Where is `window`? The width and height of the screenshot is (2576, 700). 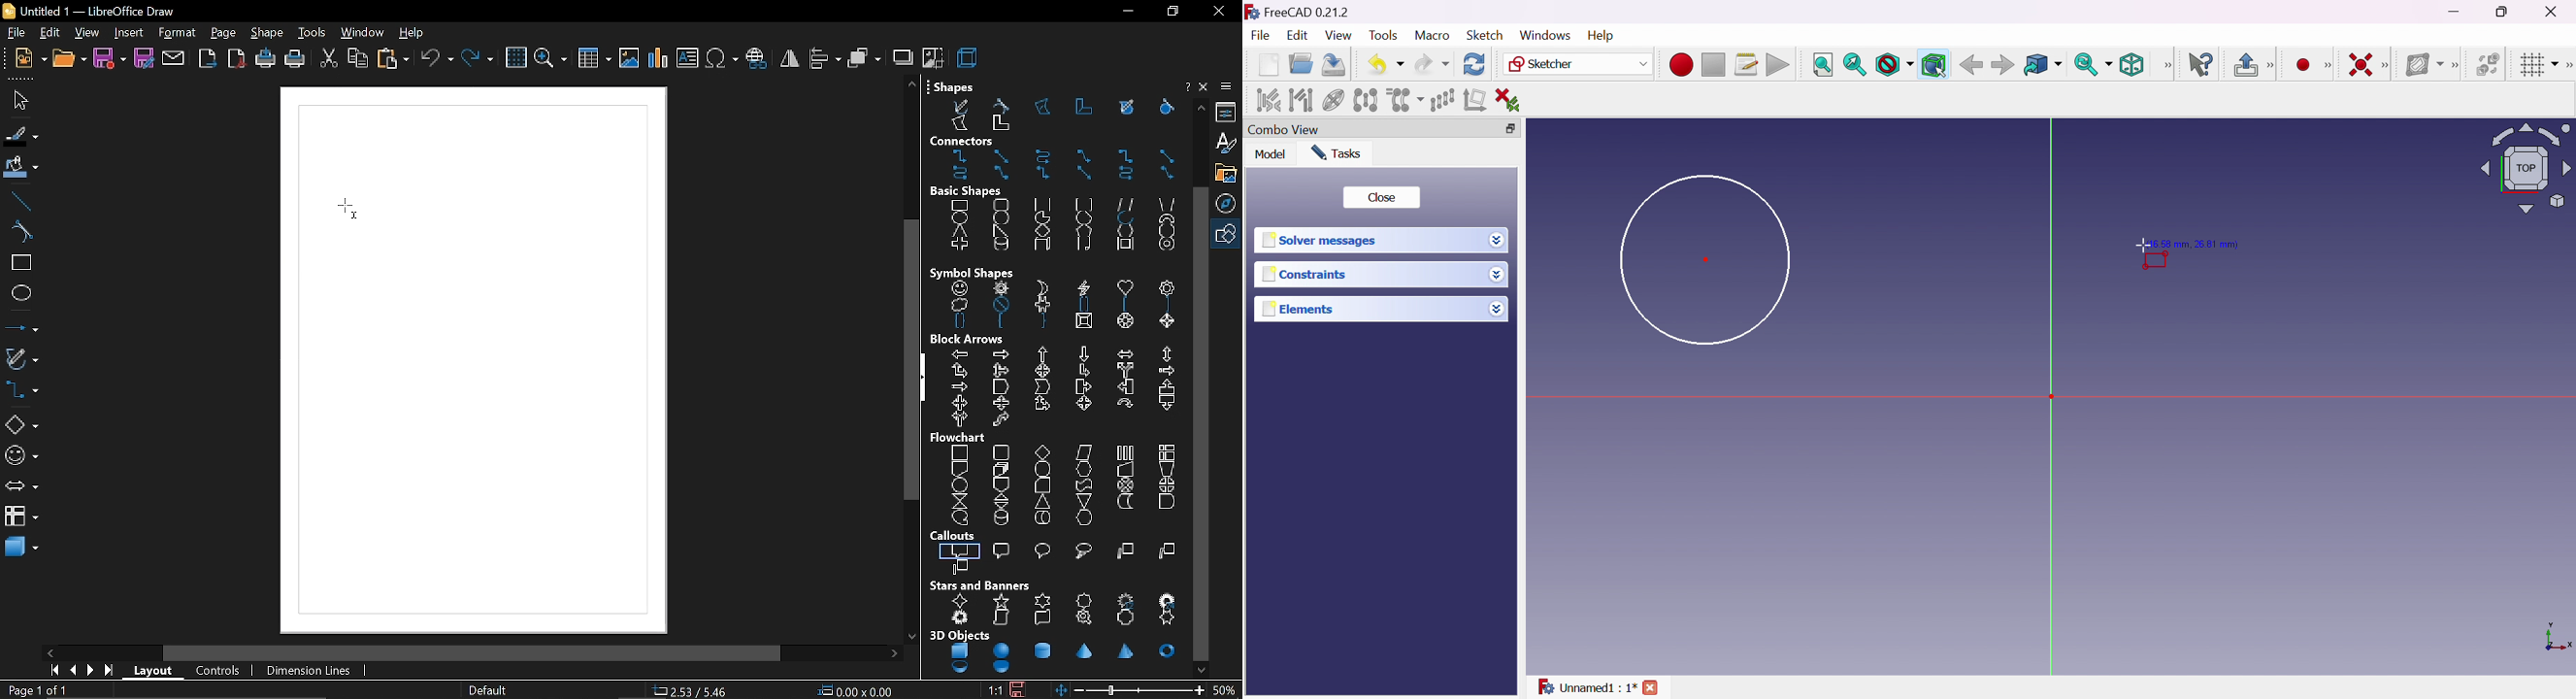 window is located at coordinates (363, 33).